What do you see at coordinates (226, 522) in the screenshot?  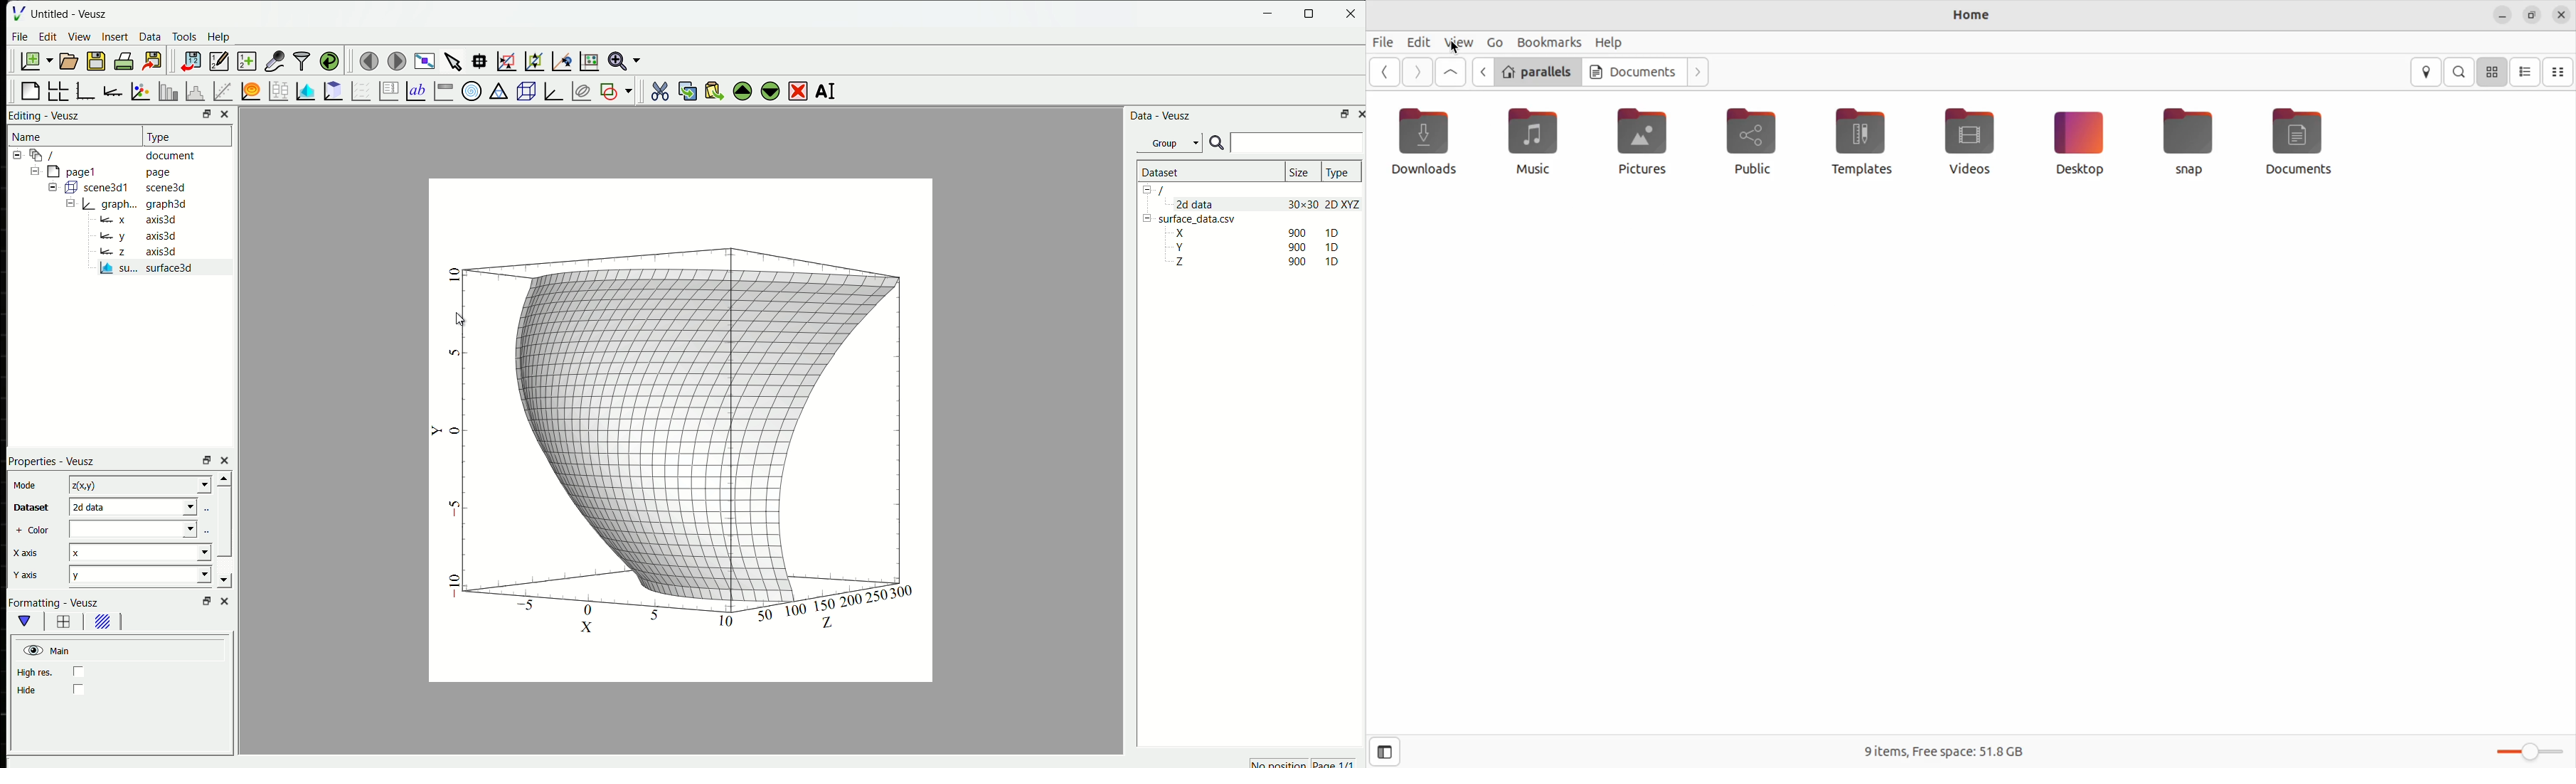 I see `scrollbar` at bounding box center [226, 522].